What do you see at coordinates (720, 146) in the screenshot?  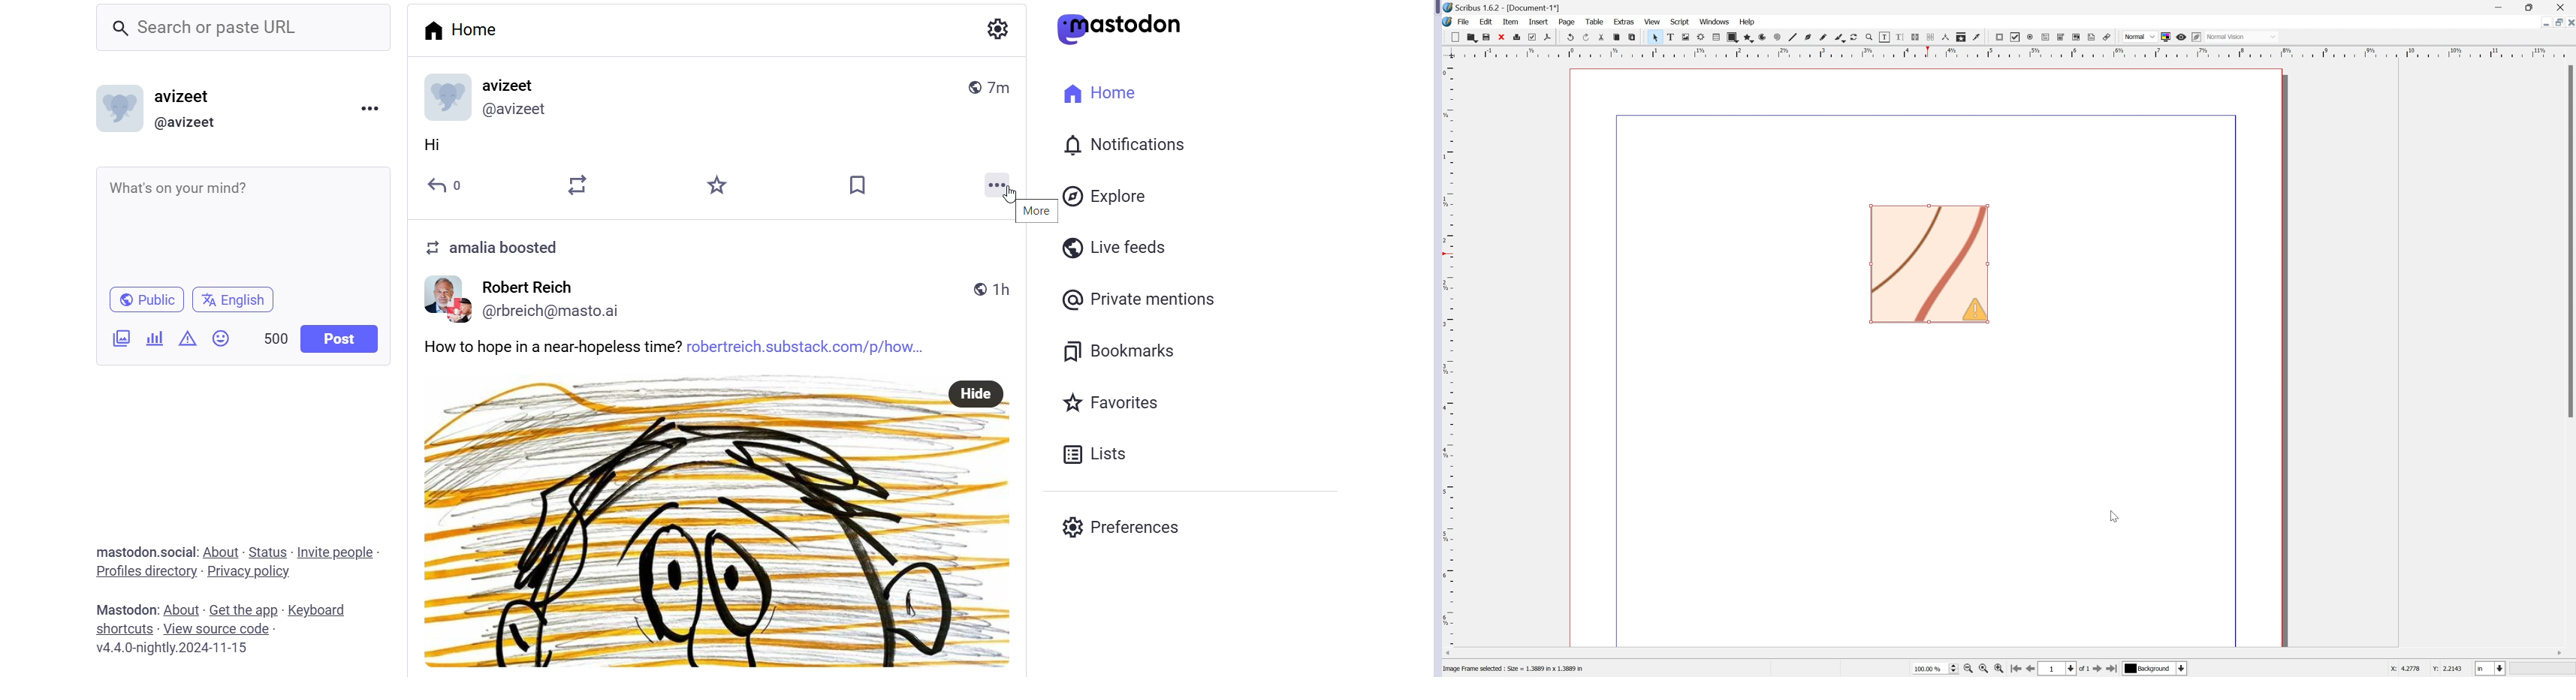 I see `My Post` at bounding box center [720, 146].